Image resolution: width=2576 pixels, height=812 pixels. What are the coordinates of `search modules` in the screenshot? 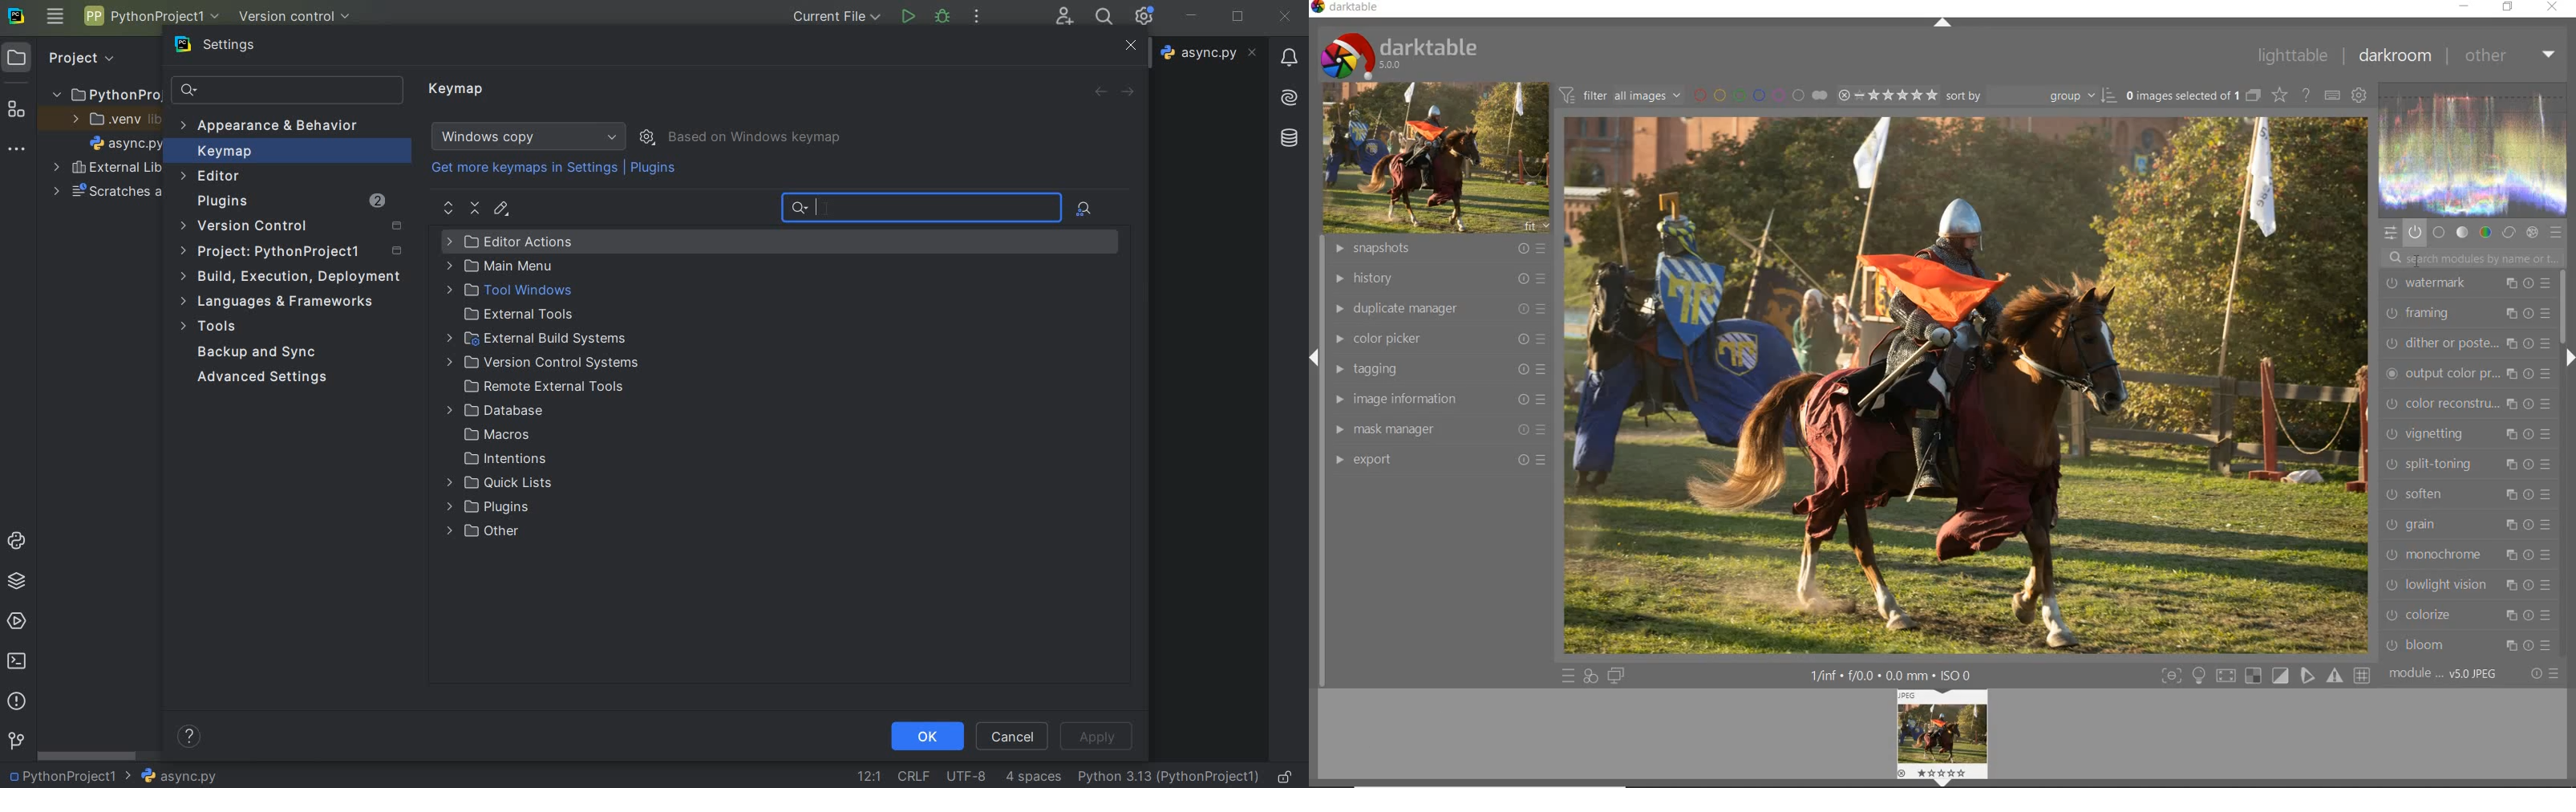 It's located at (2468, 257).